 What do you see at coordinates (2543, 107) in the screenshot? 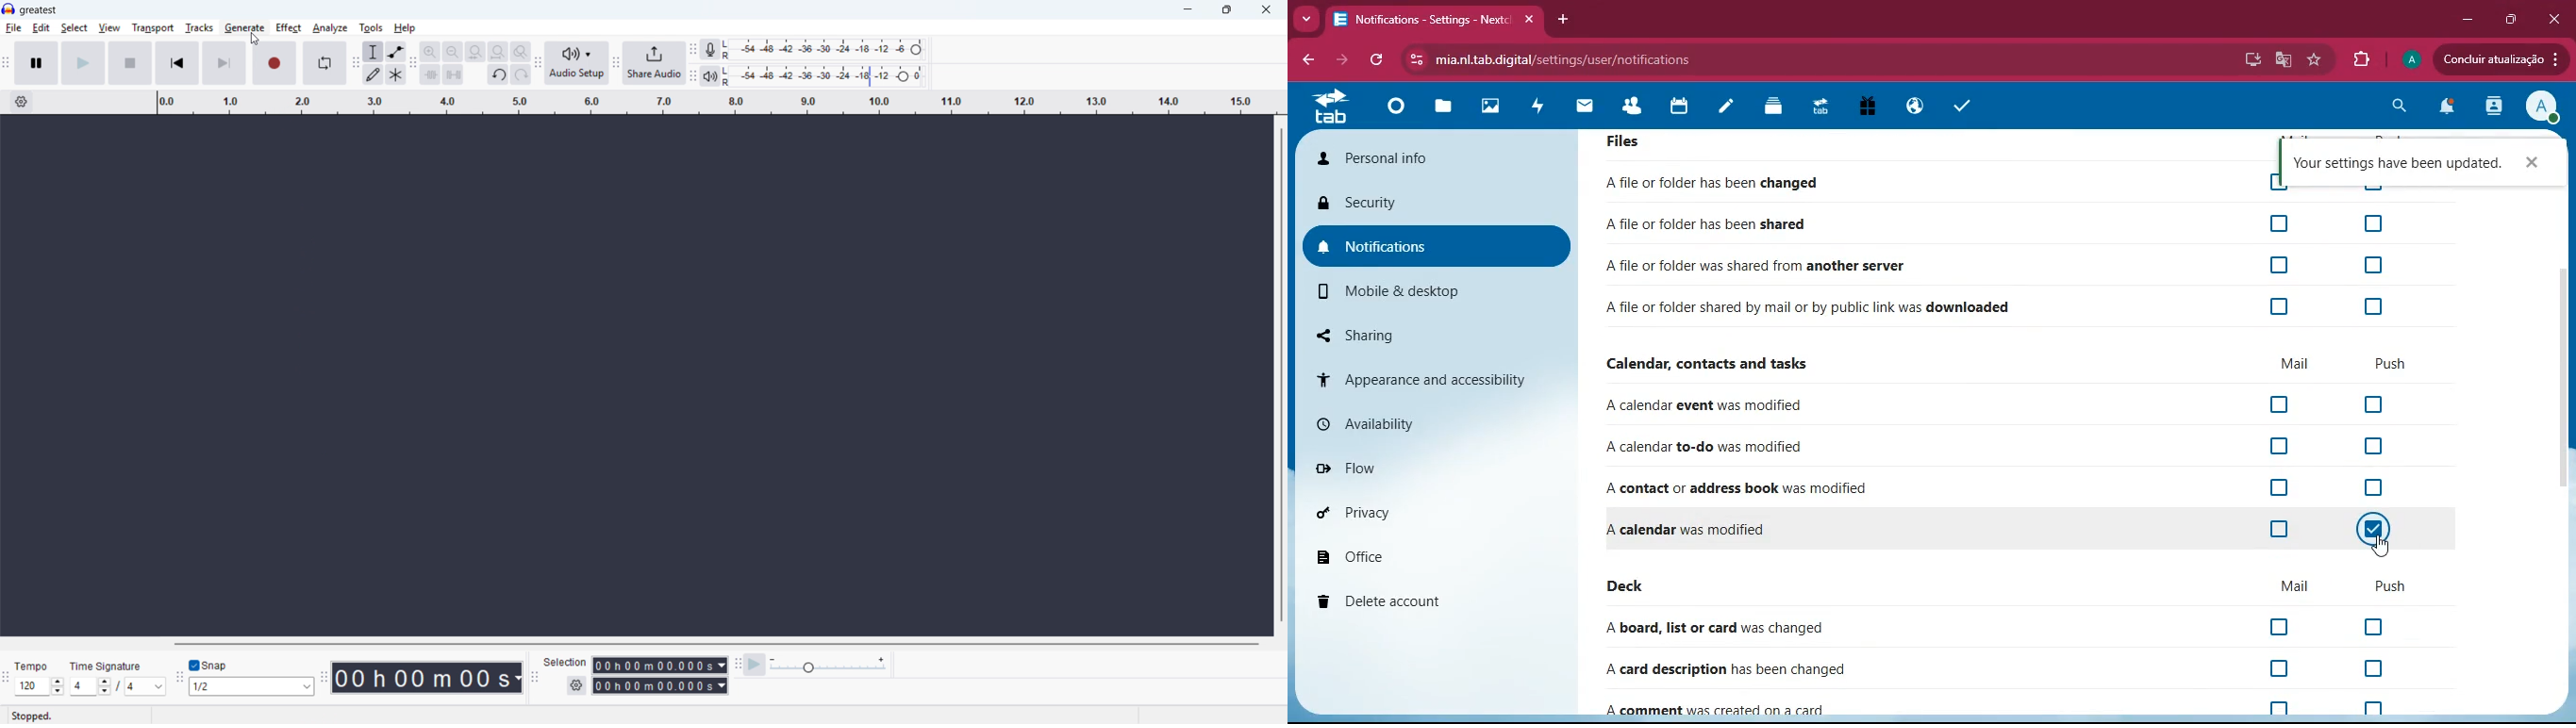
I see `View Profile` at bounding box center [2543, 107].